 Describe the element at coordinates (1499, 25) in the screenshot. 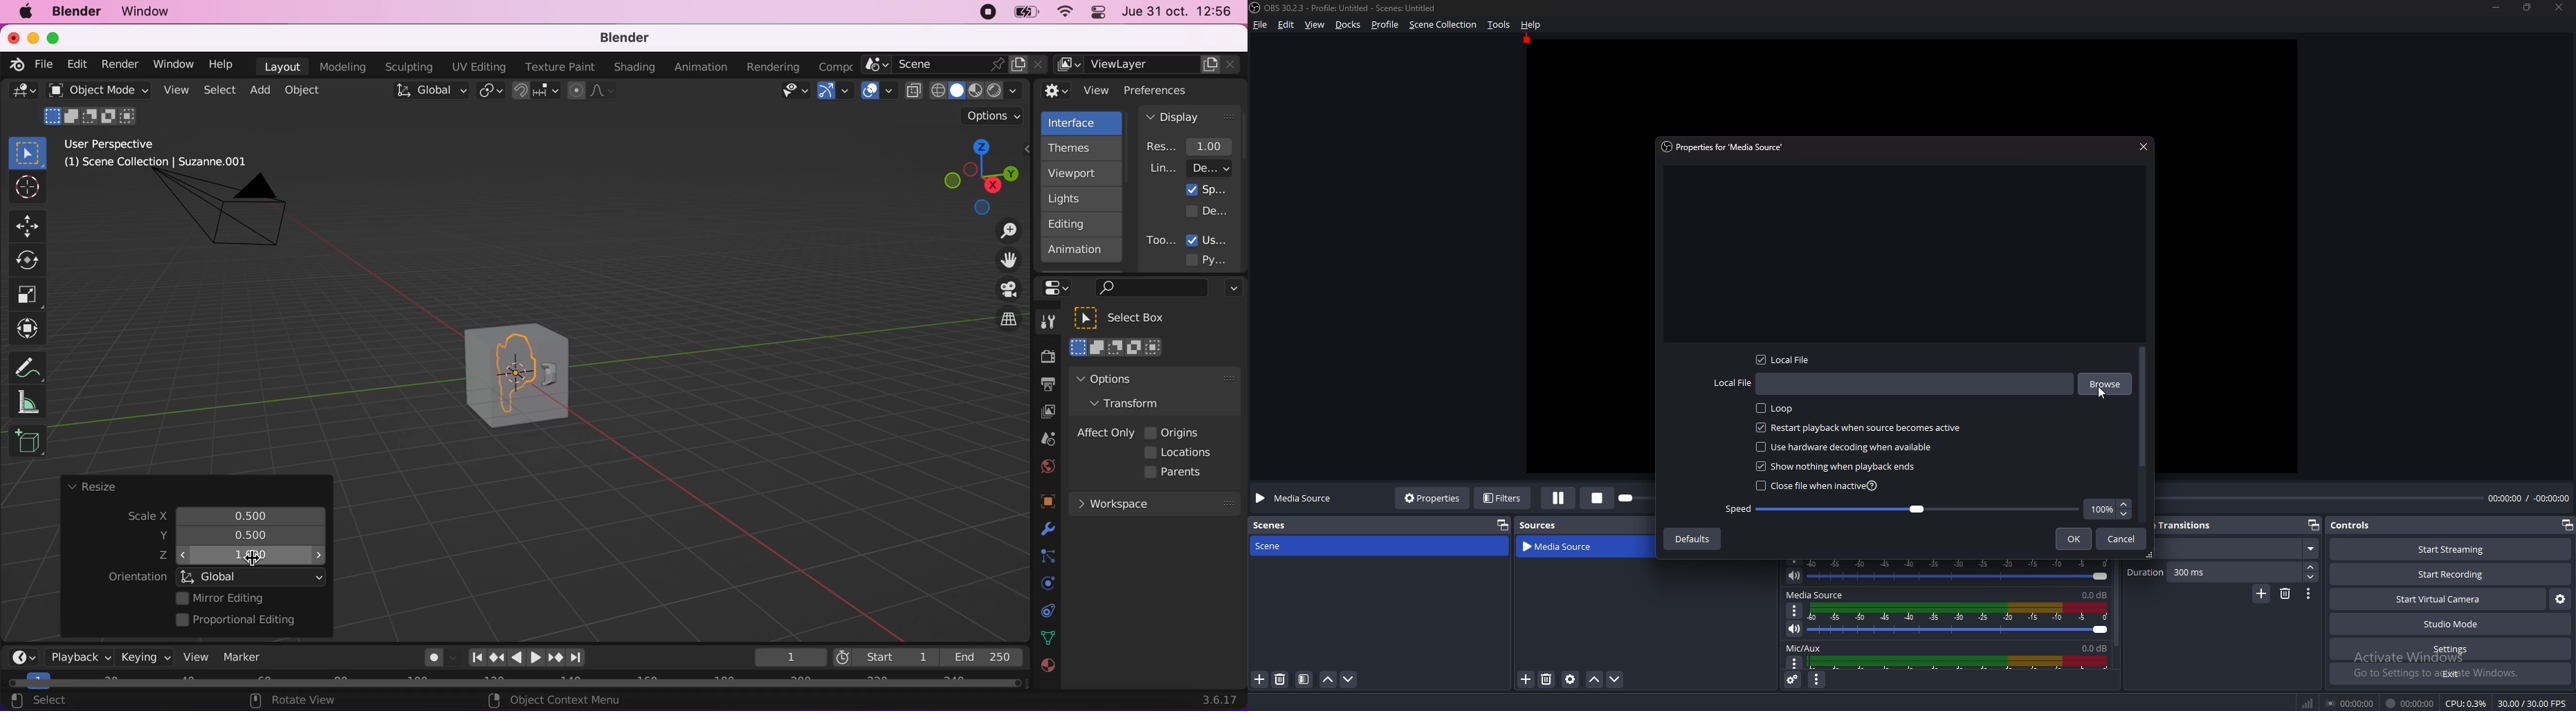

I see `Tools` at that location.